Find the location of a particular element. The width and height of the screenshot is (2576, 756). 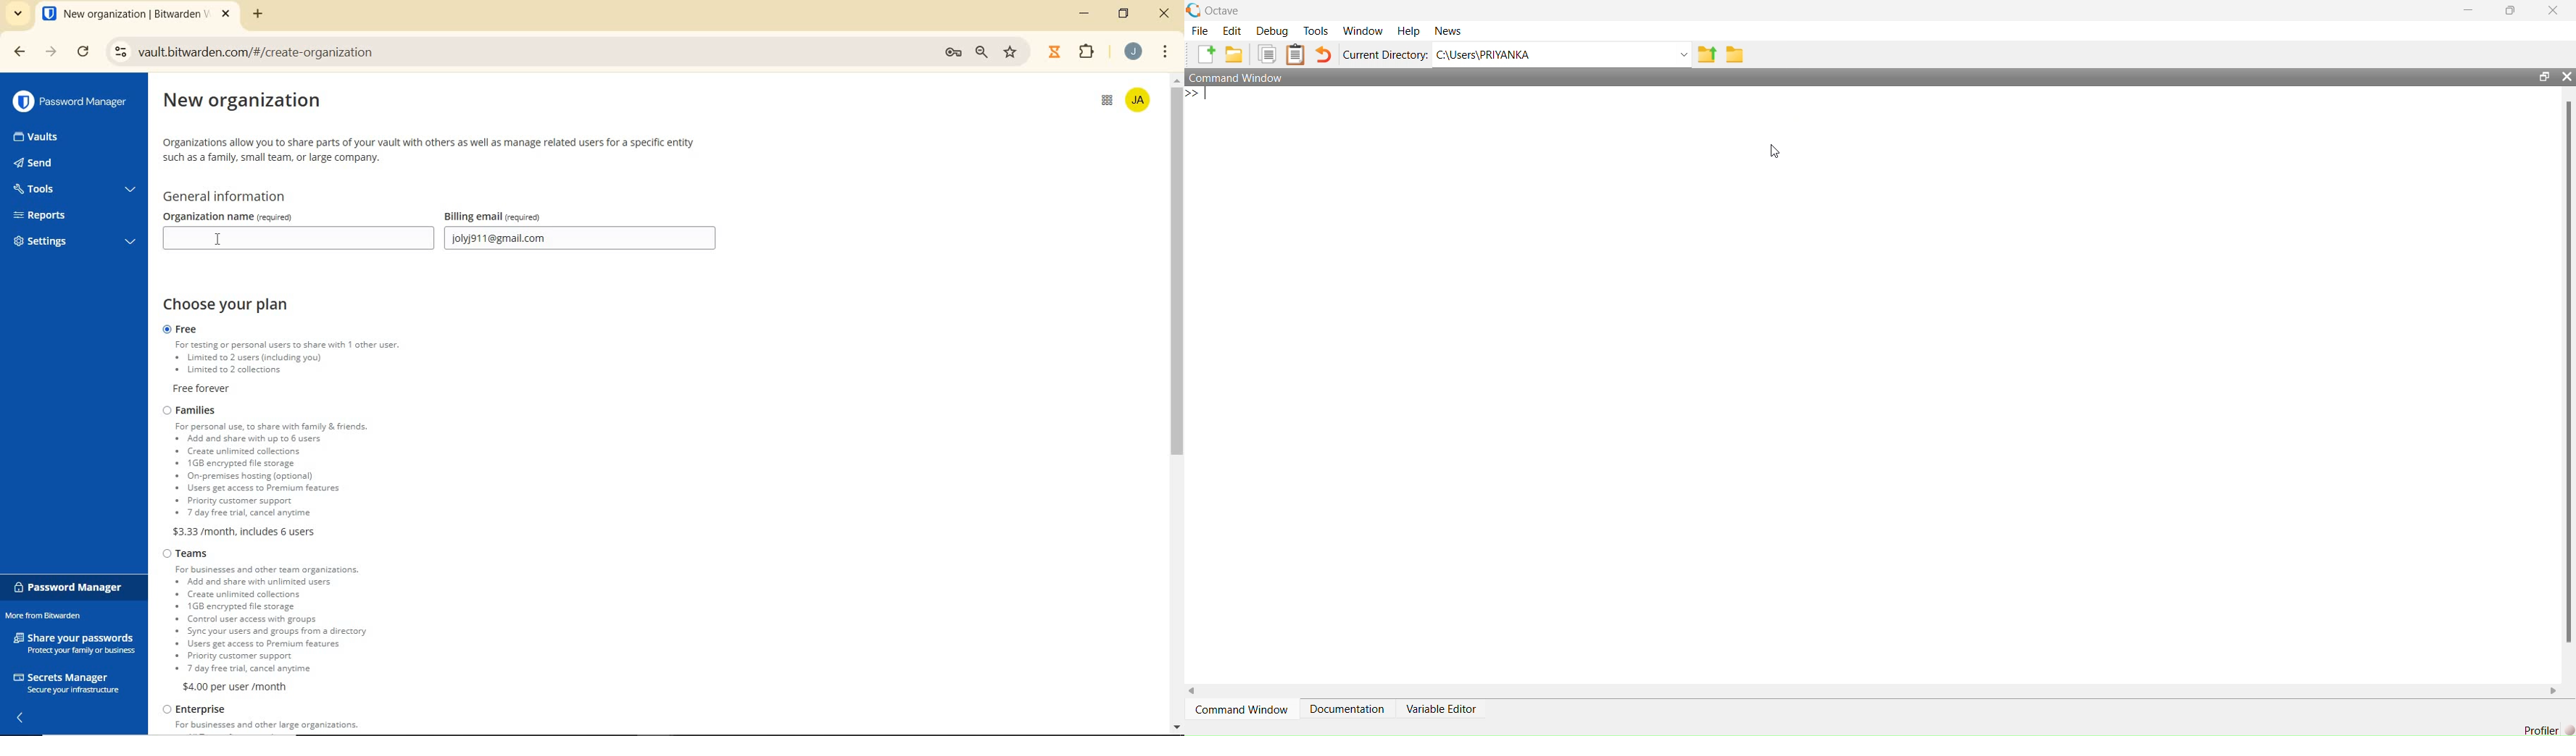

customize  is located at coordinates (1167, 53).